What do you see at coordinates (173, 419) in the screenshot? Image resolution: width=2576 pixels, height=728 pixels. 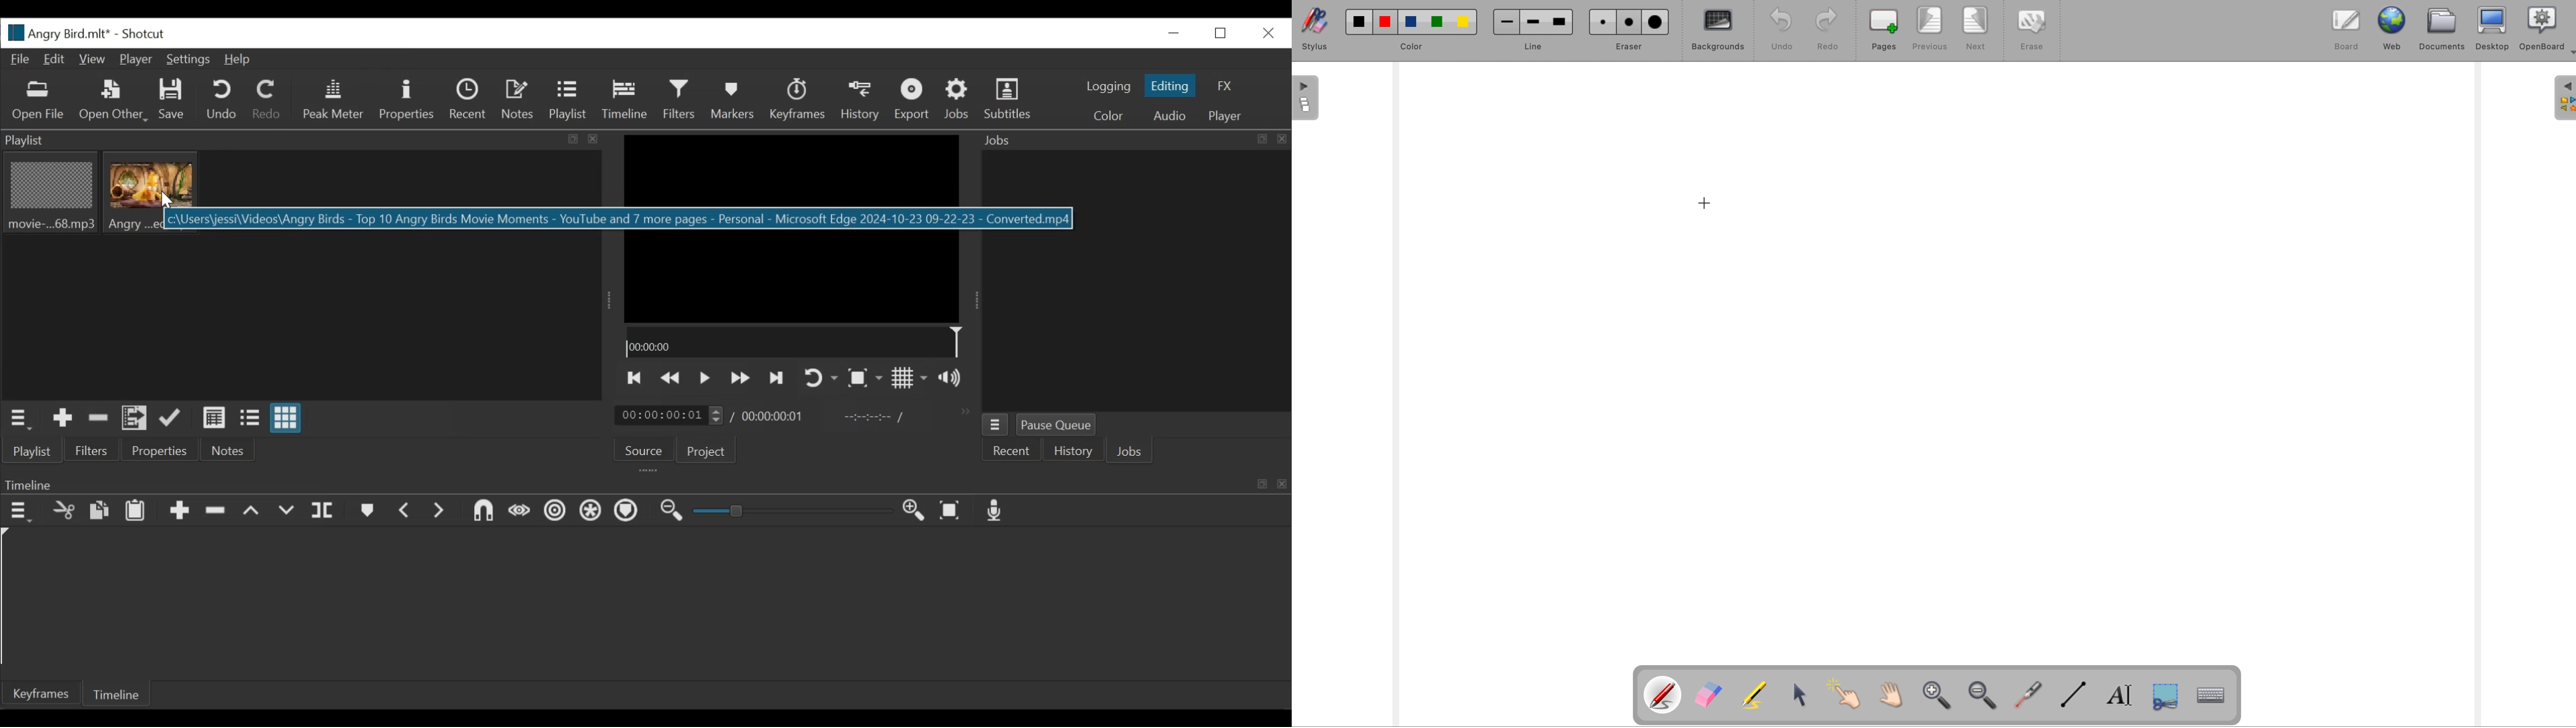 I see `Update` at bounding box center [173, 419].